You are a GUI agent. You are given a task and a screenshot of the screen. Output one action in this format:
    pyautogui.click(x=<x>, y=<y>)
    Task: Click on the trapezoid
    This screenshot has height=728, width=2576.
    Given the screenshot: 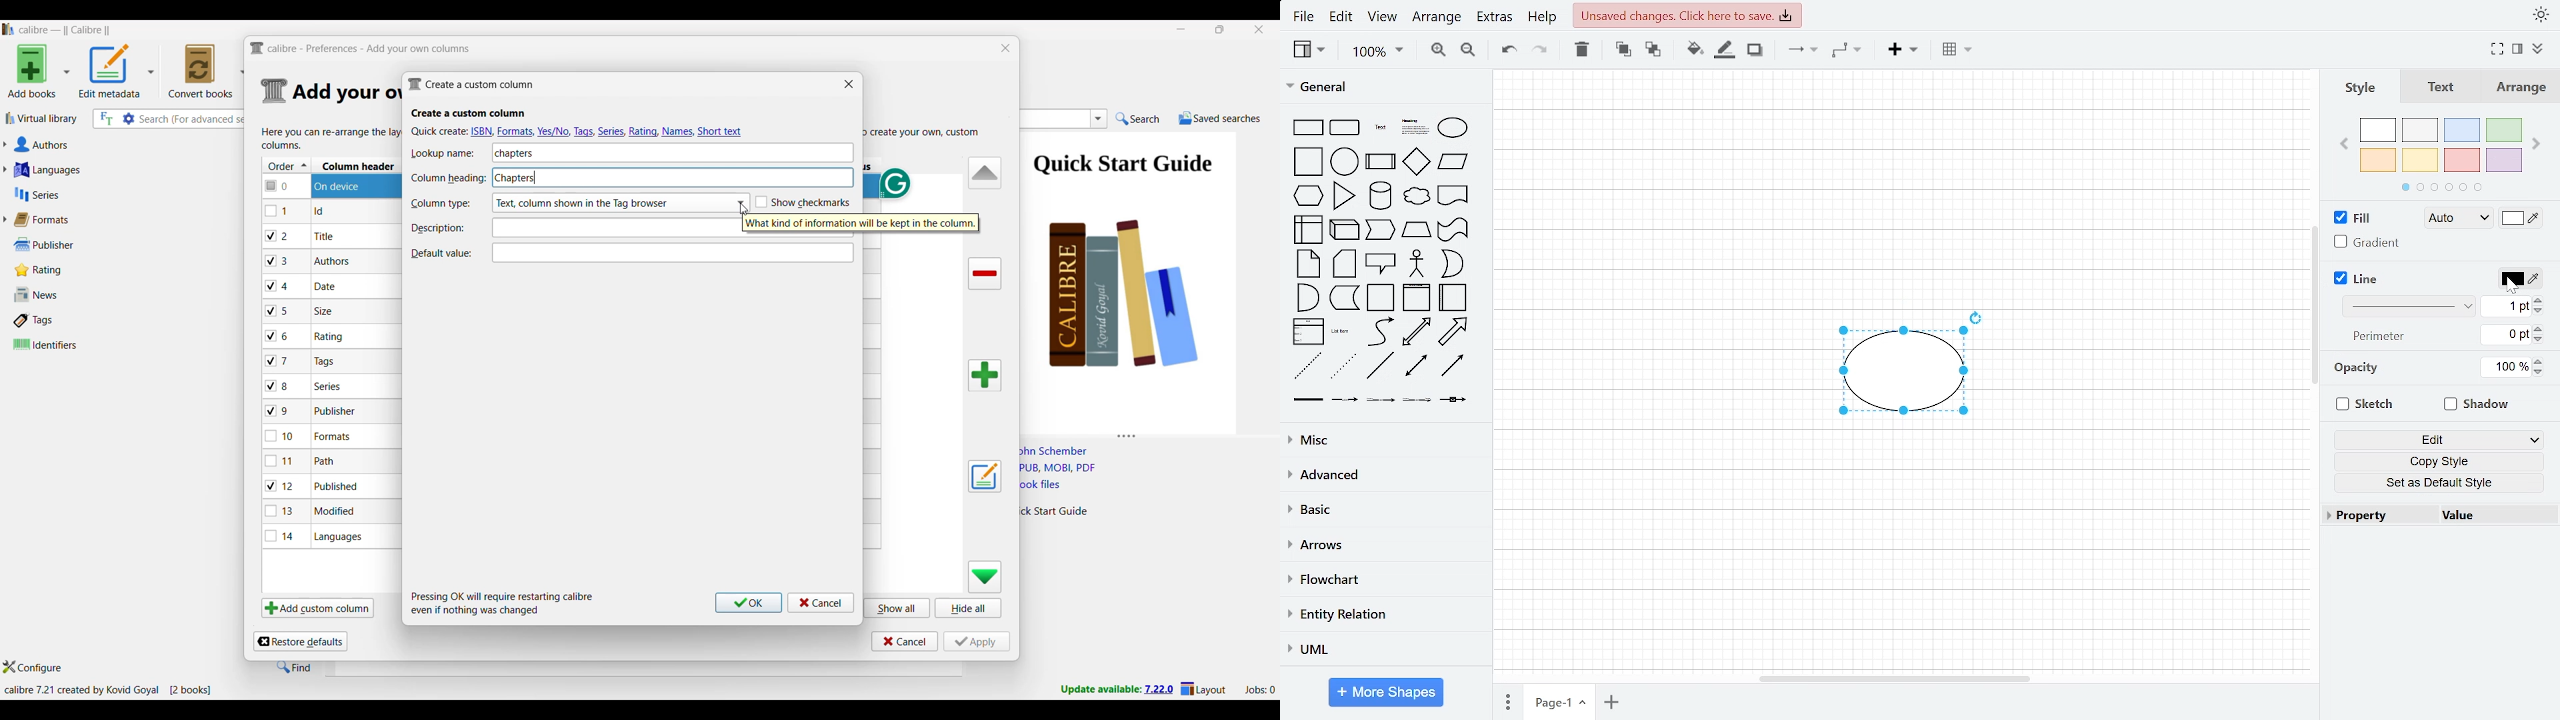 What is the action you would take?
    pyautogui.click(x=1417, y=230)
    